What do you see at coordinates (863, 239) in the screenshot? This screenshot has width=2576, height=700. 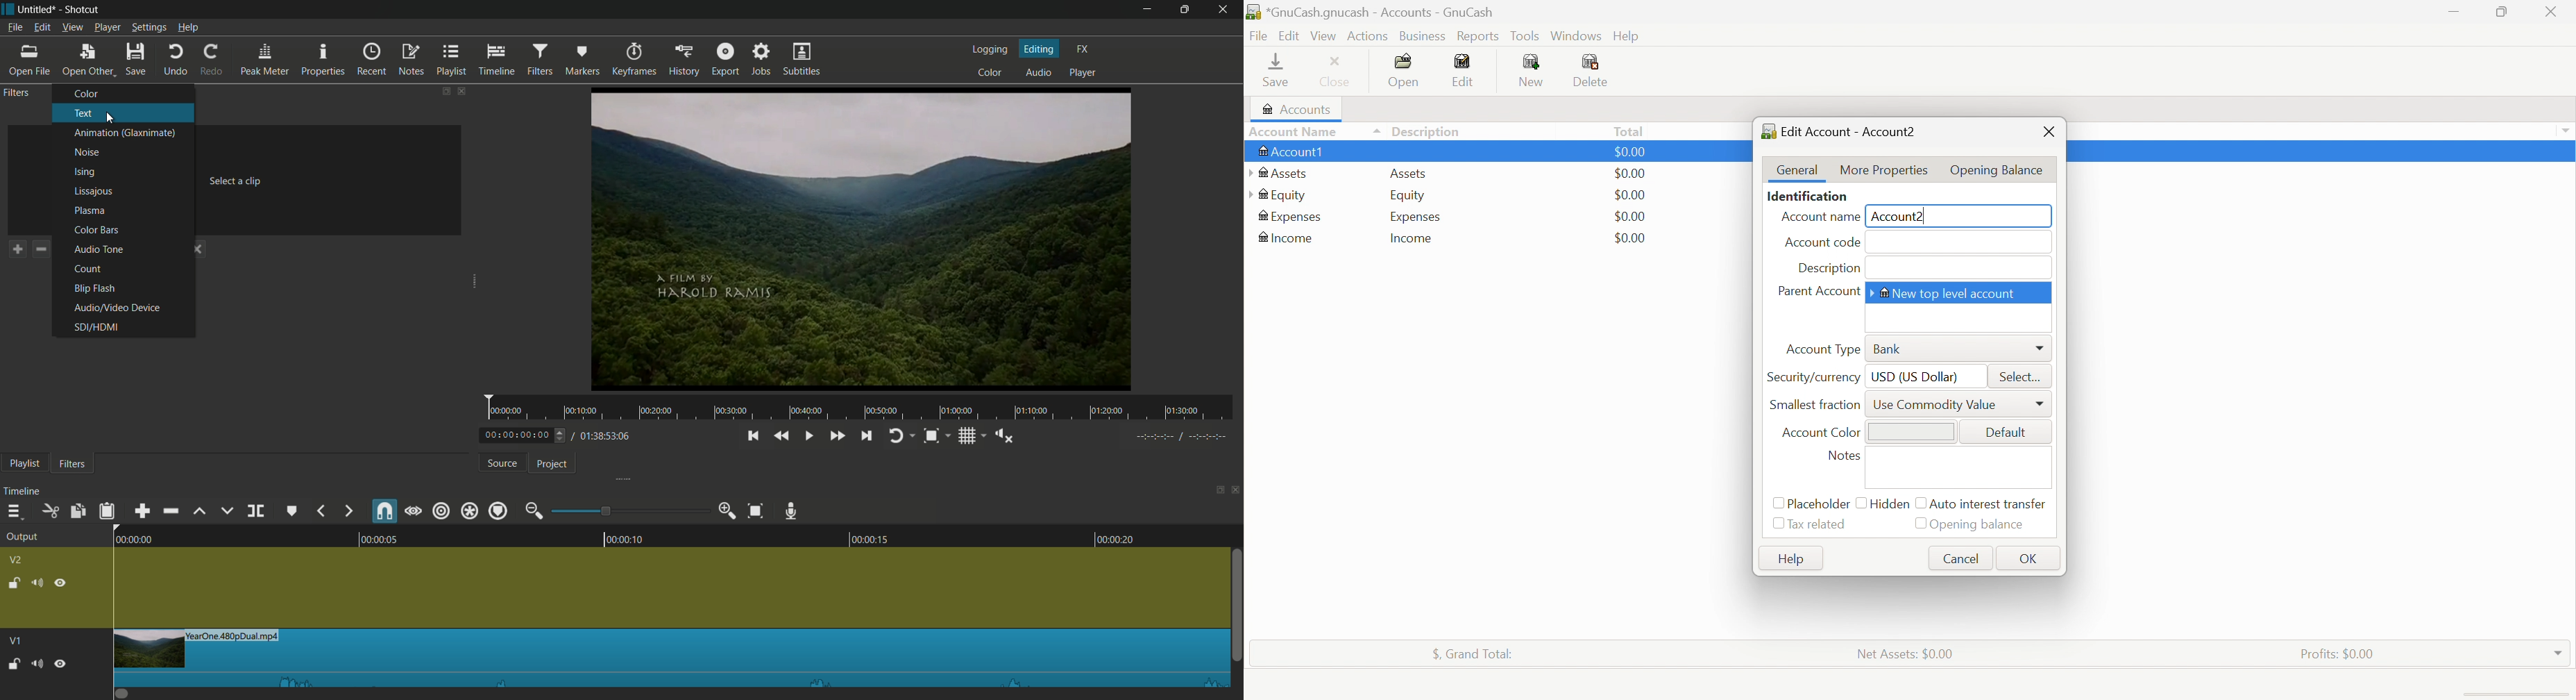 I see `preview` at bounding box center [863, 239].